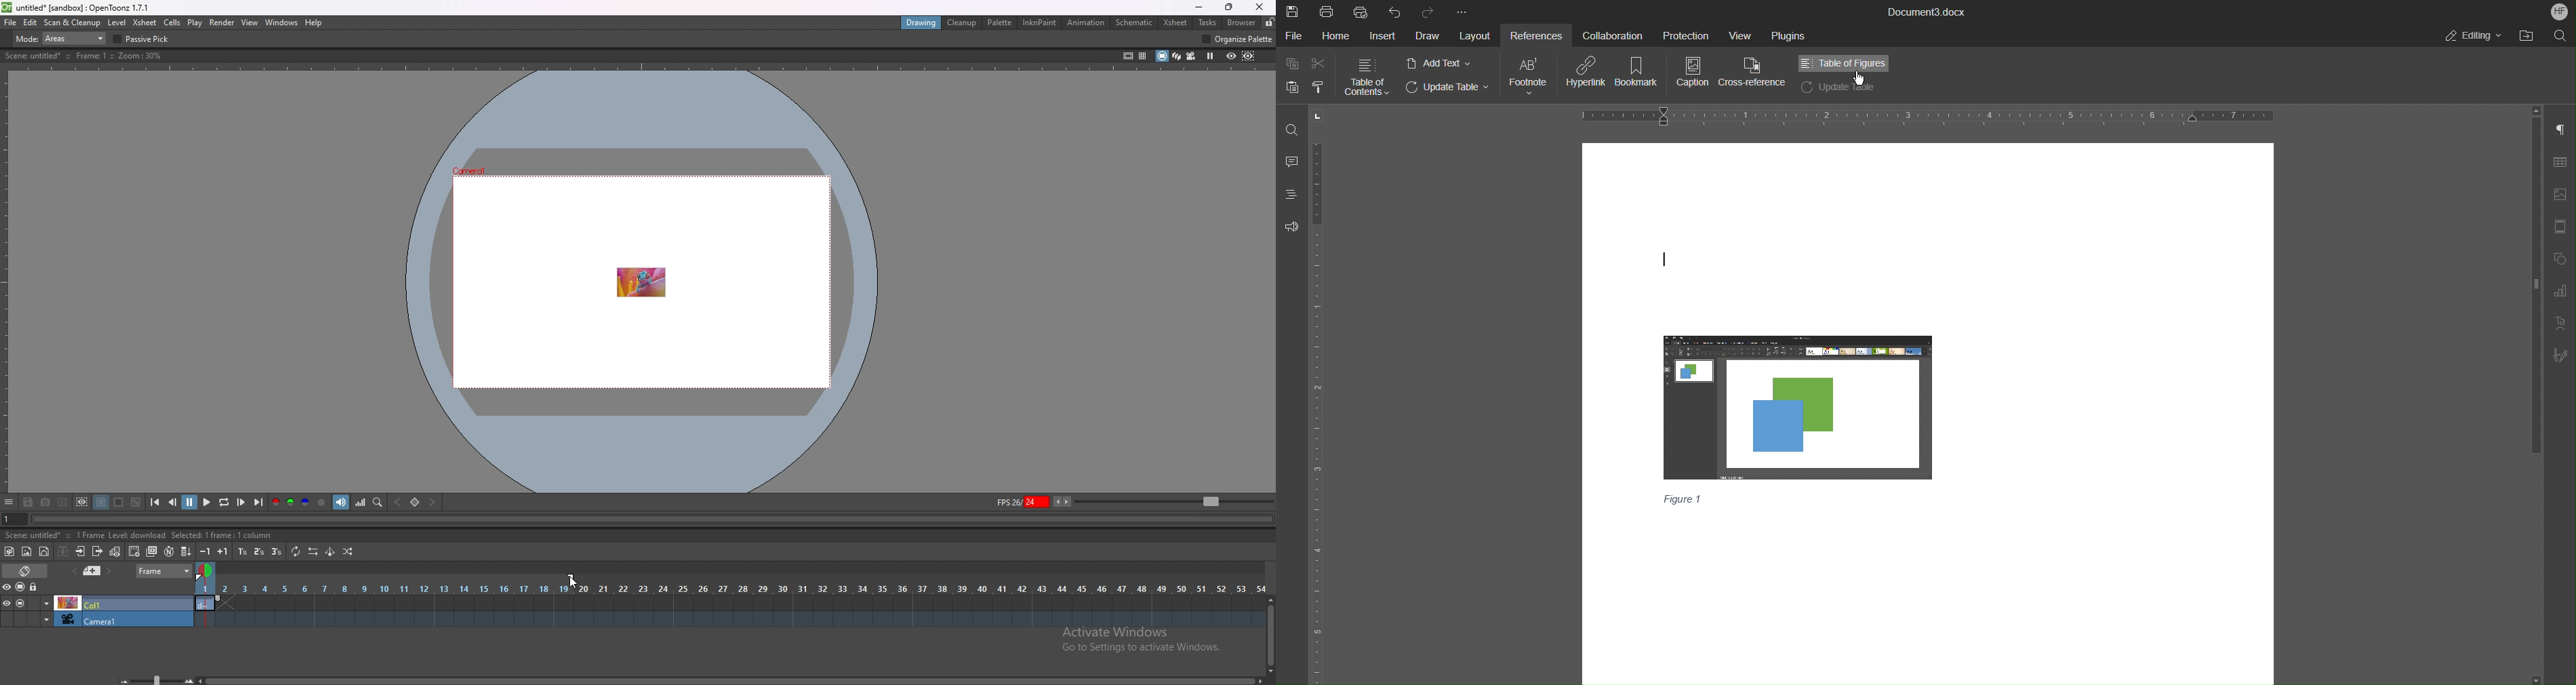  What do you see at coordinates (2560, 197) in the screenshot?
I see `Image Settings` at bounding box center [2560, 197].